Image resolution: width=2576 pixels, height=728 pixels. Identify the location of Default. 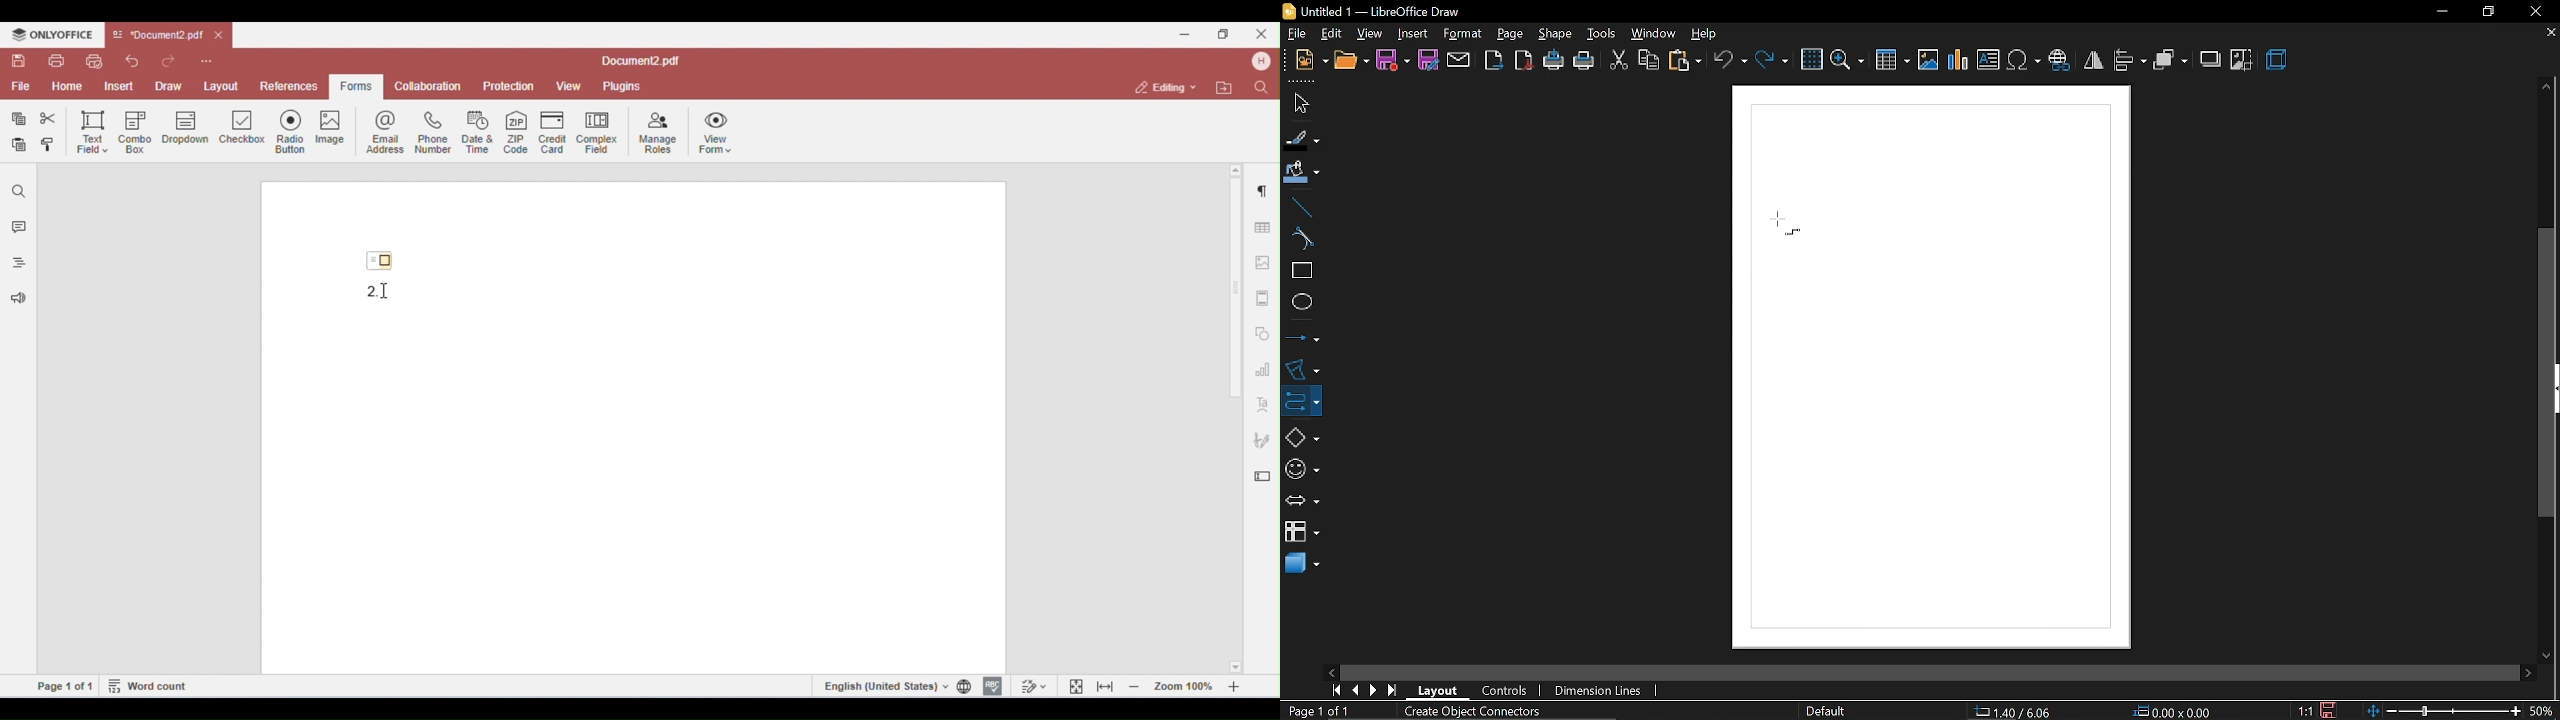
(1826, 712).